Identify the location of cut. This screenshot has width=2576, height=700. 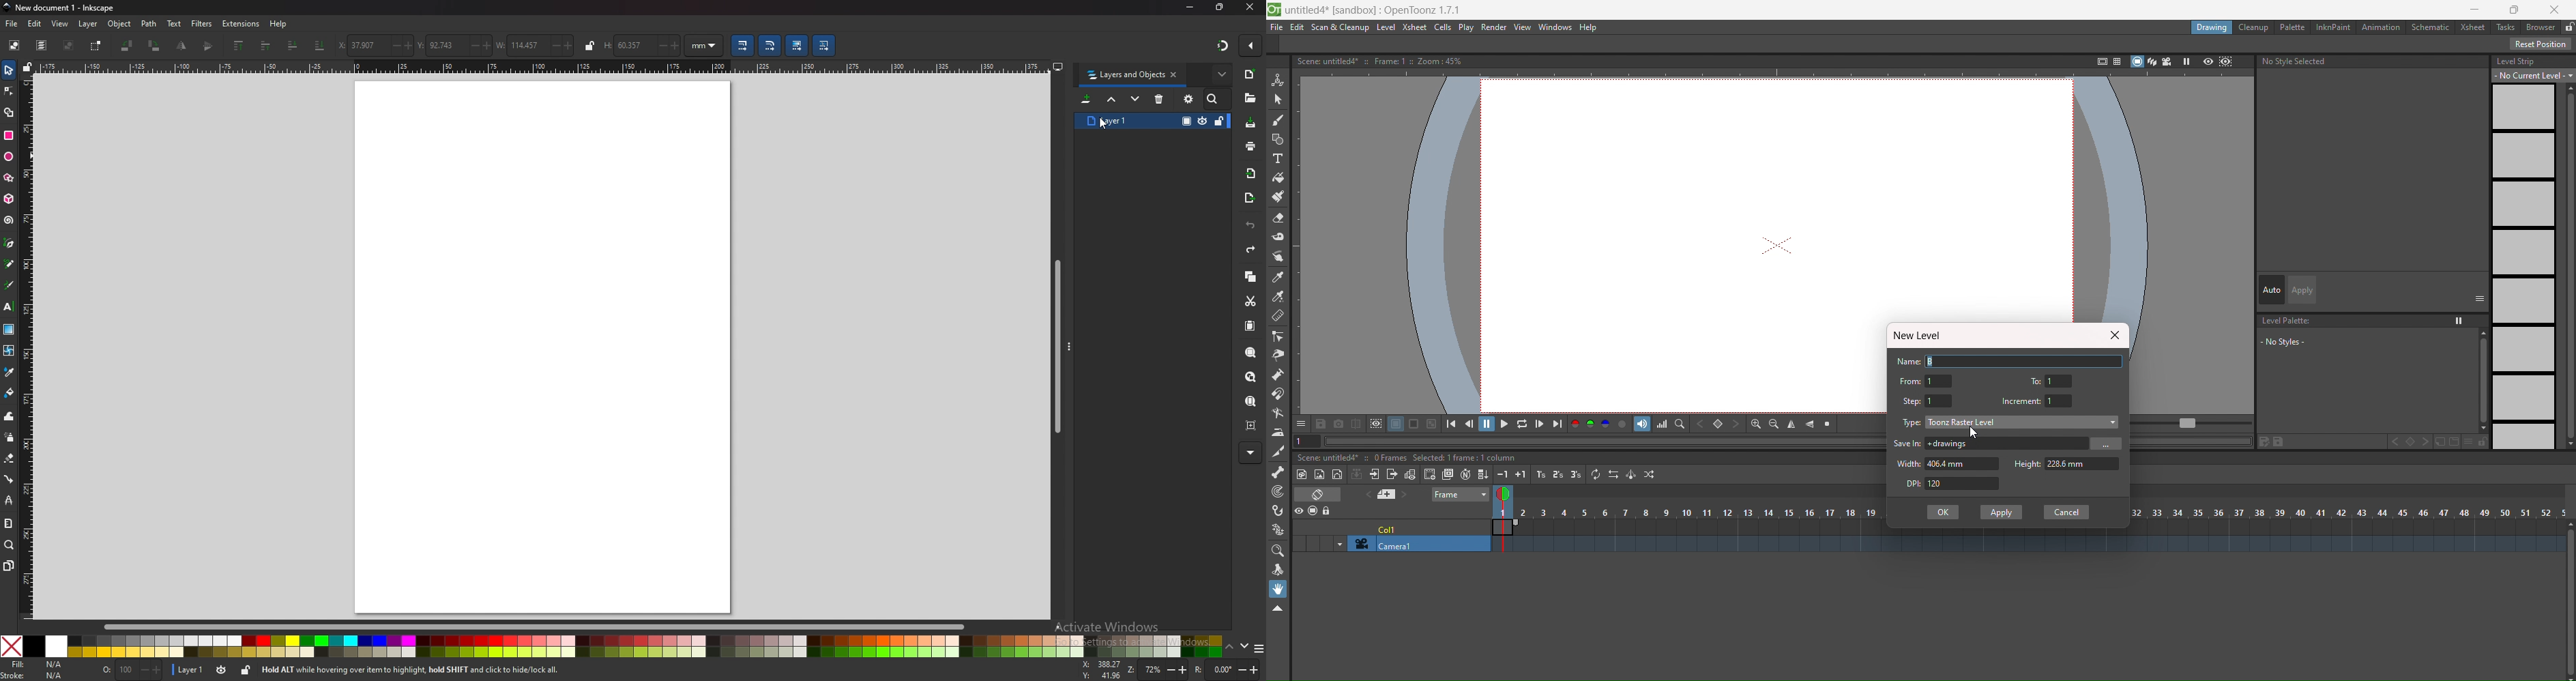
(1252, 302).